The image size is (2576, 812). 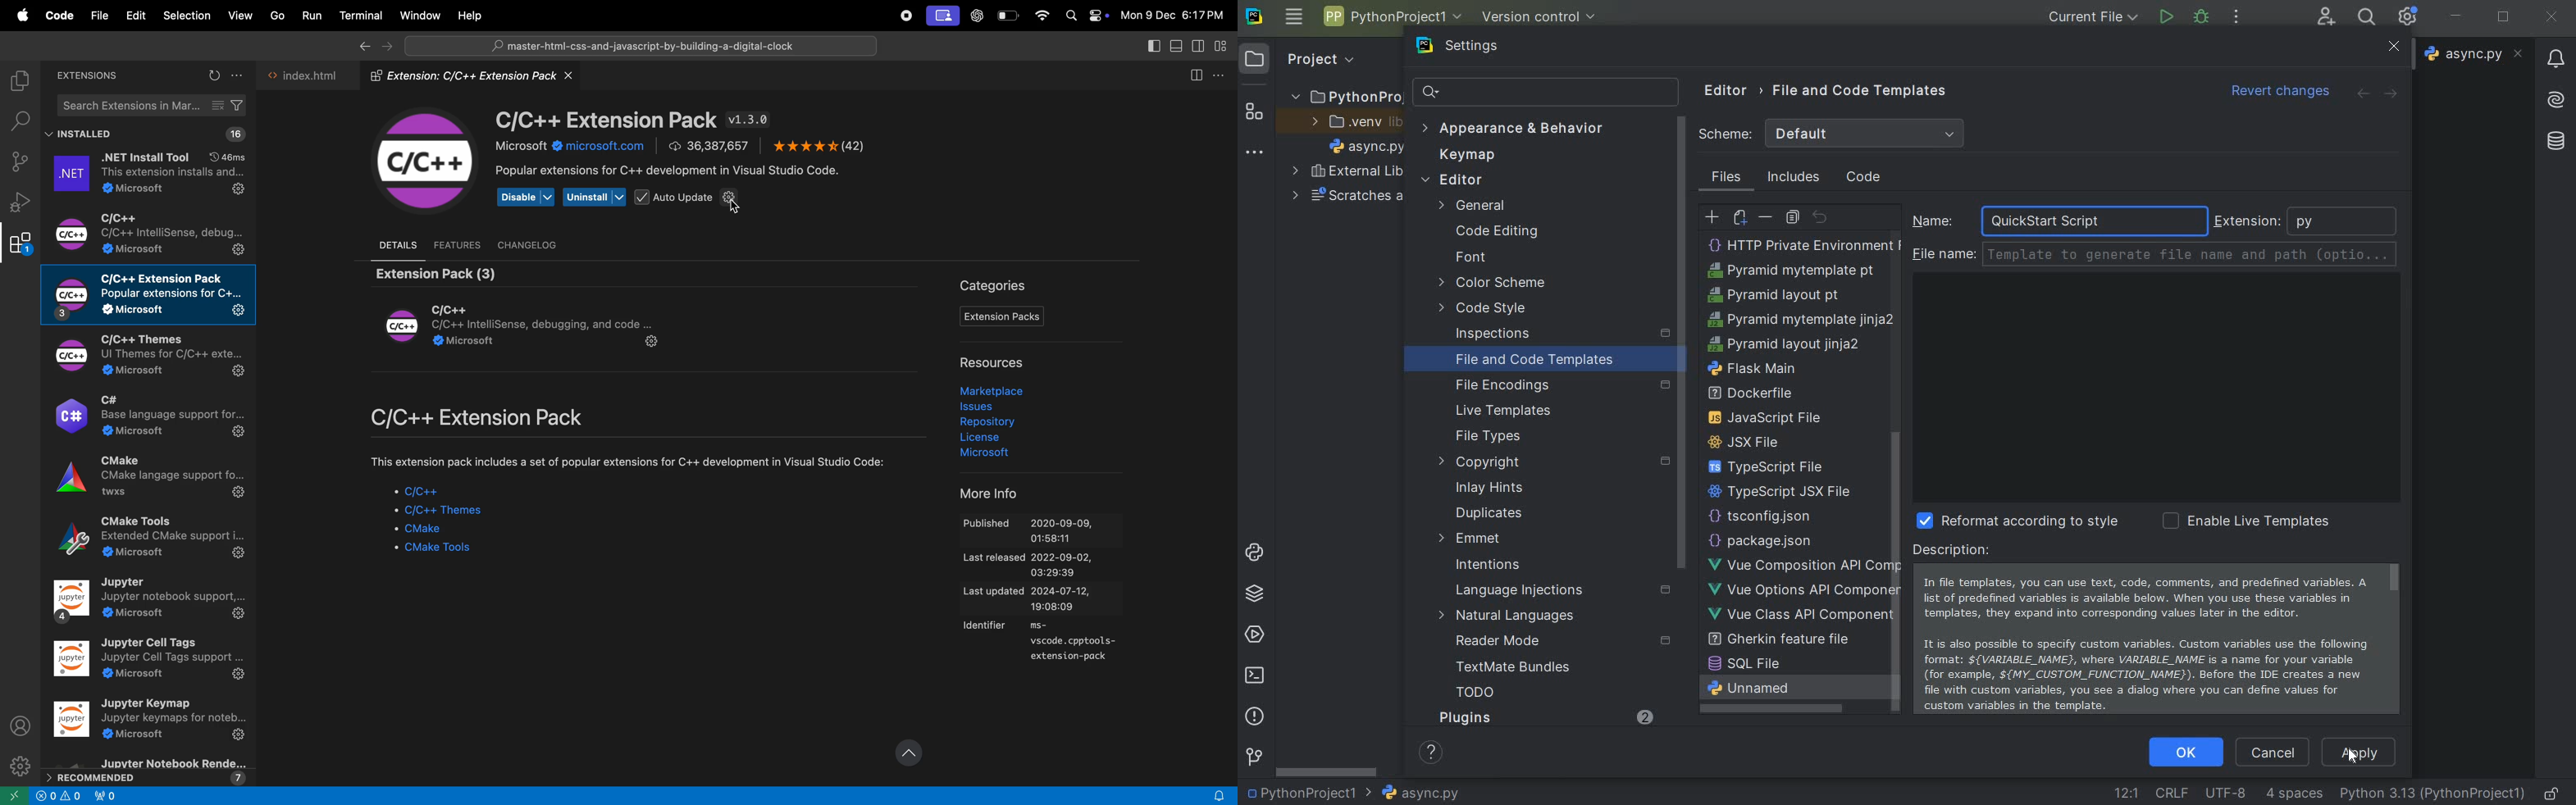 What do you see at coordinates (1795, 243) in the screenshot?
I see `HTML File` at bounding box center [1795, 243].